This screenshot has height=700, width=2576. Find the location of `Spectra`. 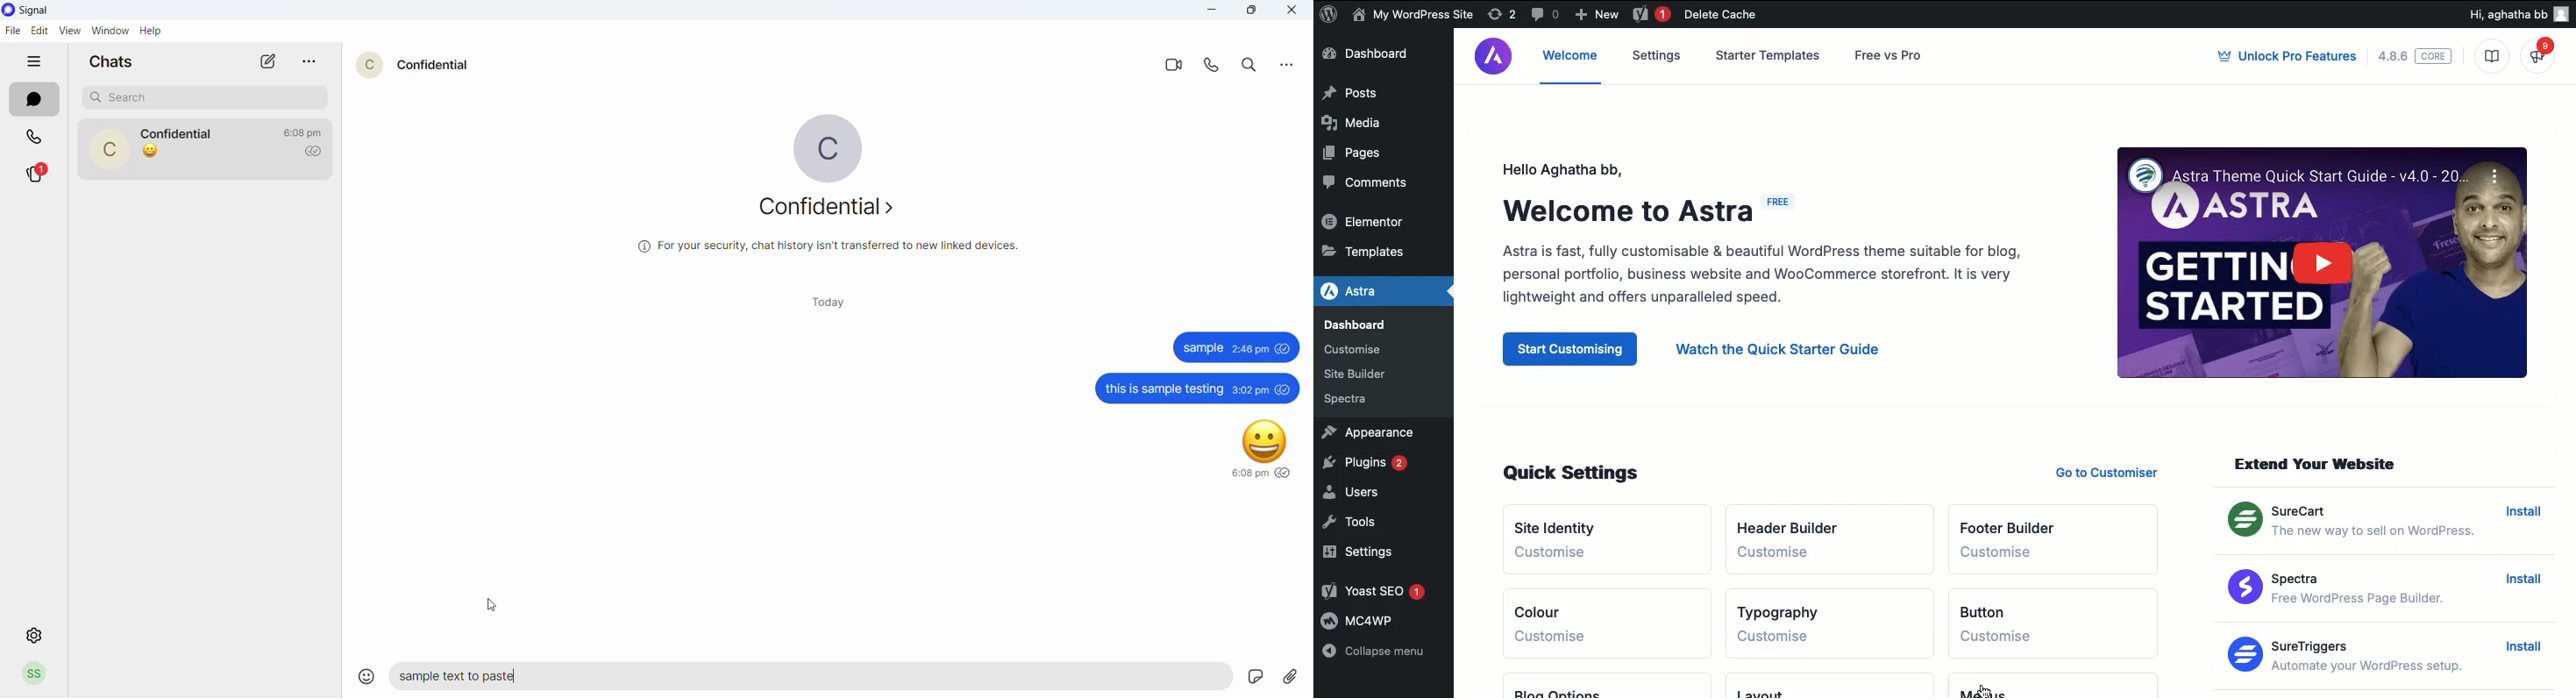

Spectra is located at coordinates (2340, 589).